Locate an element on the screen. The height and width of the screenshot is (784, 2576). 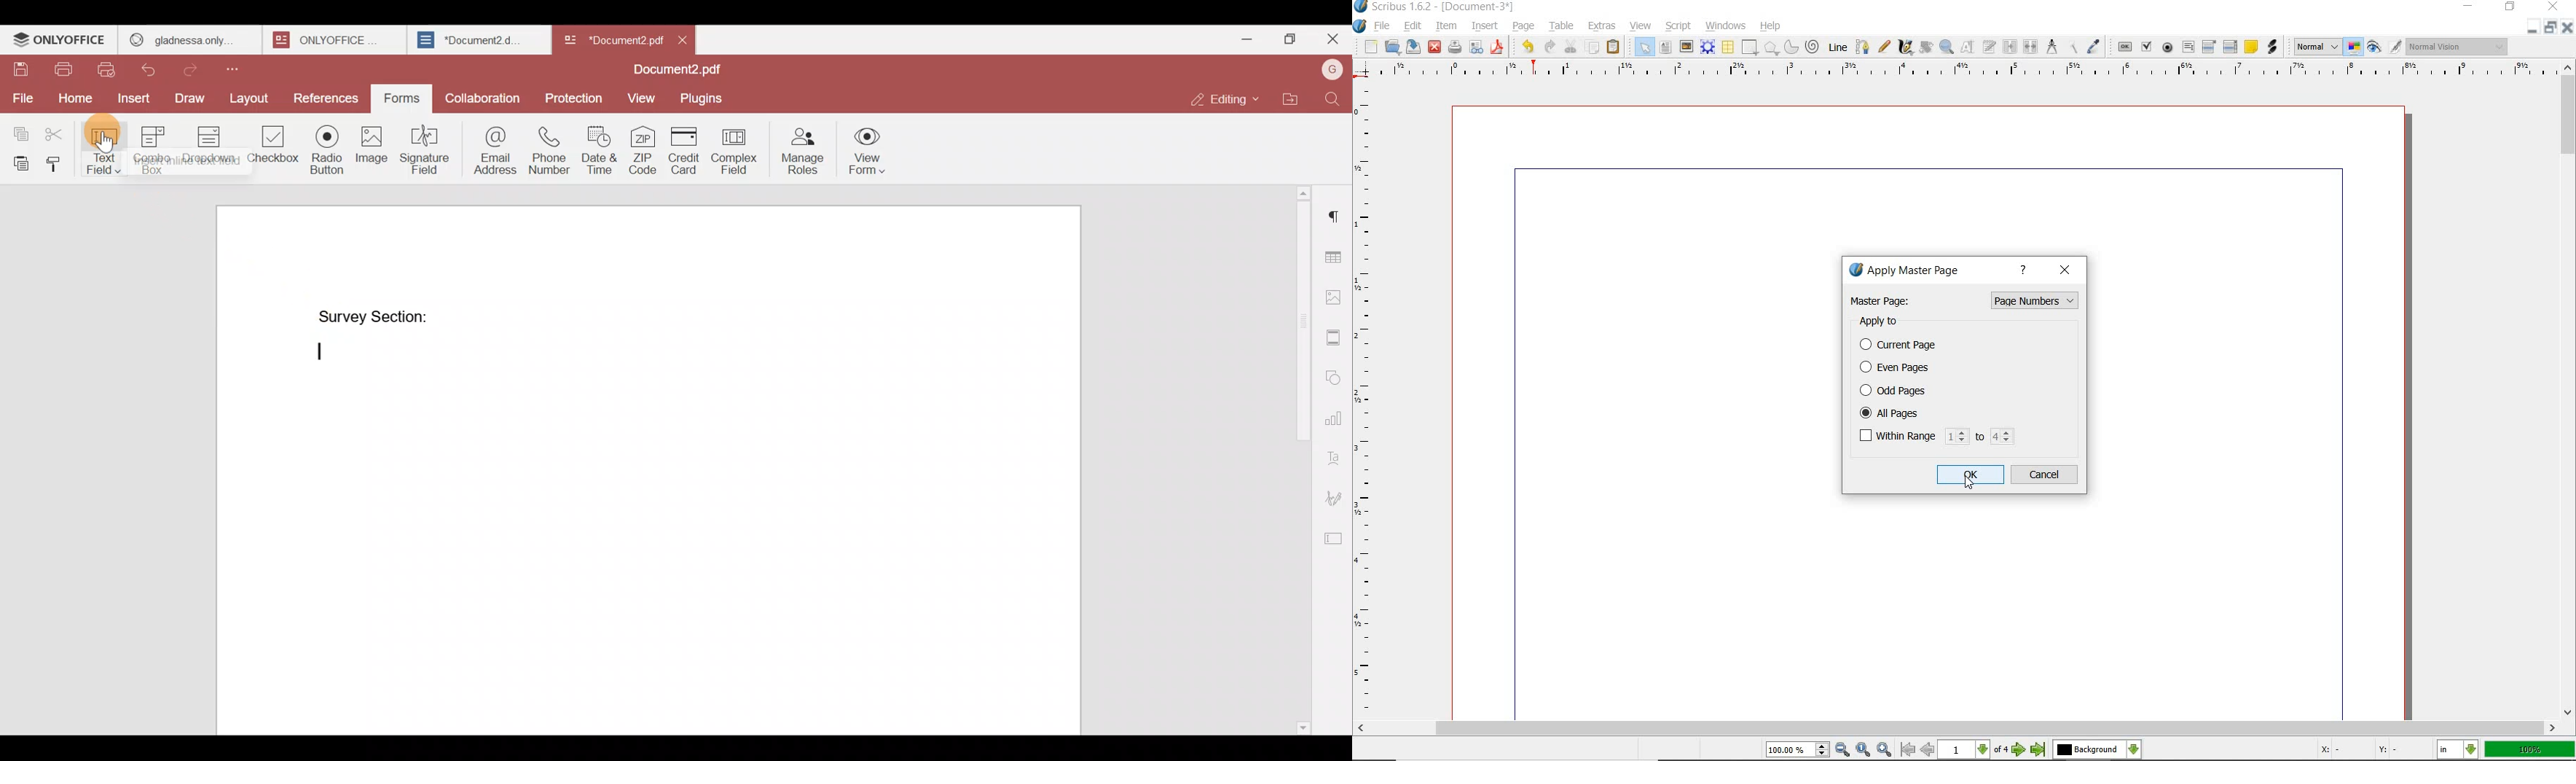
toggle color management is located at coordinates (2353, 47).